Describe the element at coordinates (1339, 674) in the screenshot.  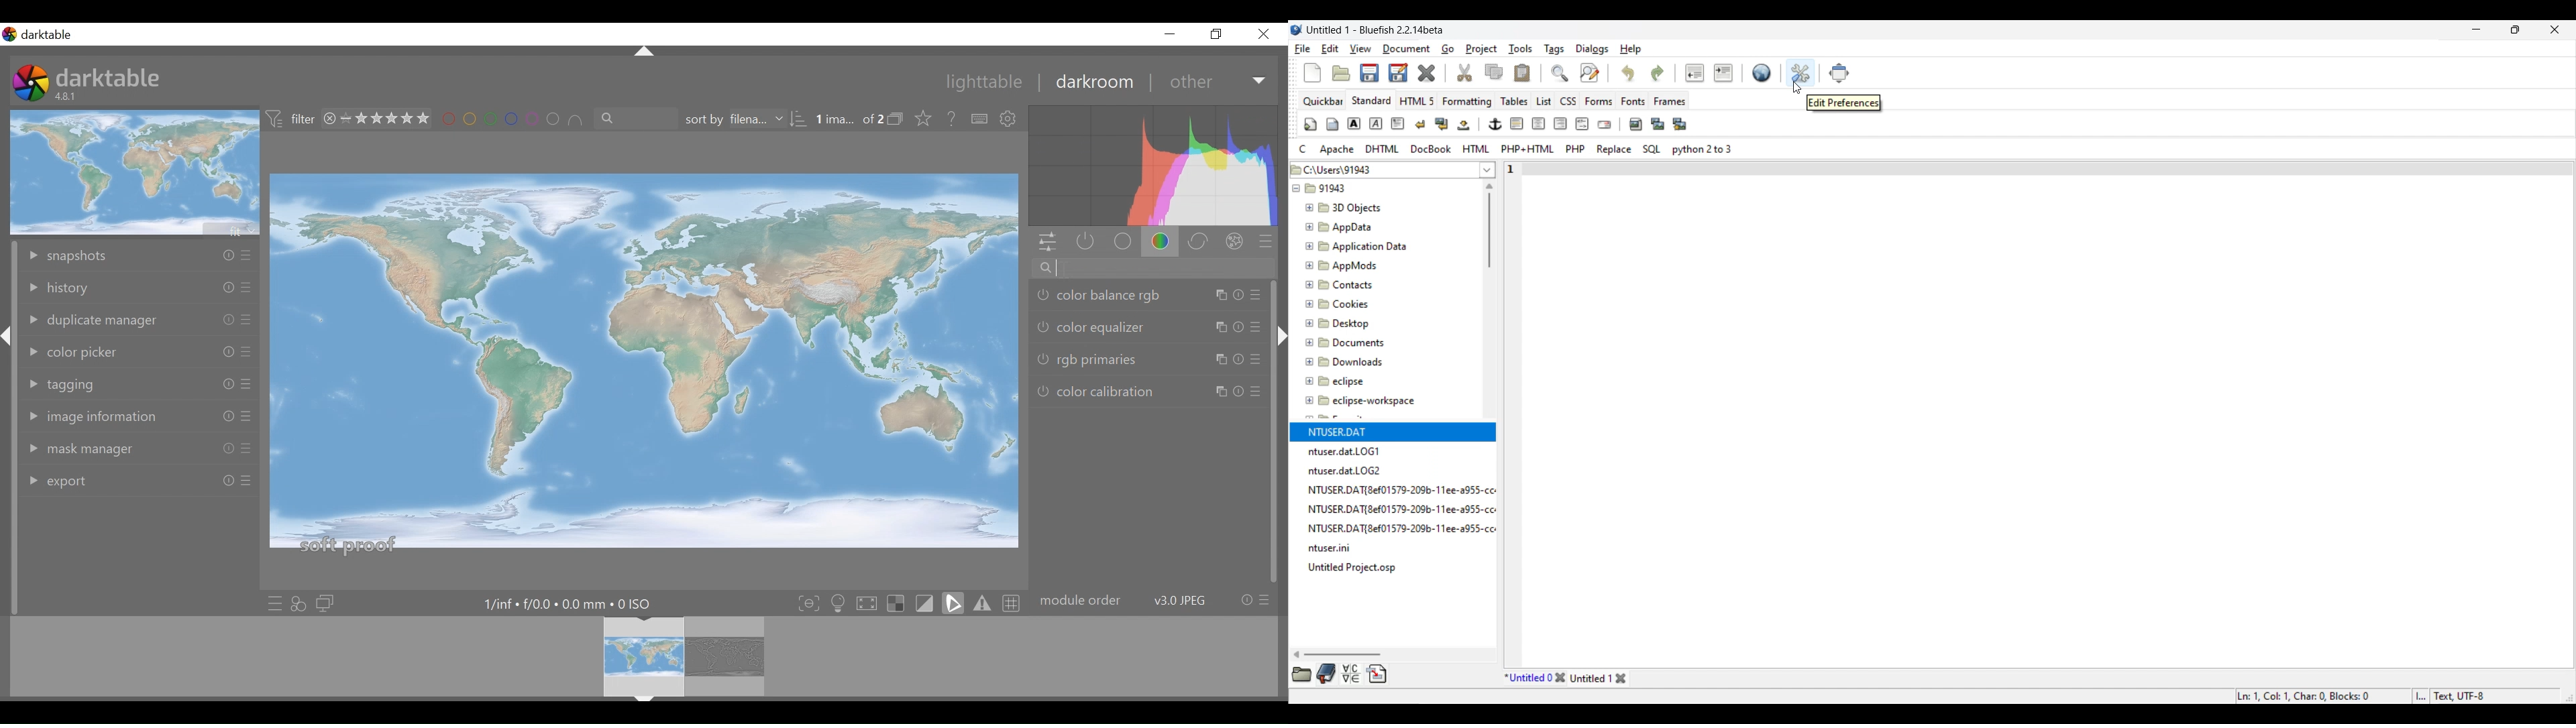
I see `More tool options` at that location.